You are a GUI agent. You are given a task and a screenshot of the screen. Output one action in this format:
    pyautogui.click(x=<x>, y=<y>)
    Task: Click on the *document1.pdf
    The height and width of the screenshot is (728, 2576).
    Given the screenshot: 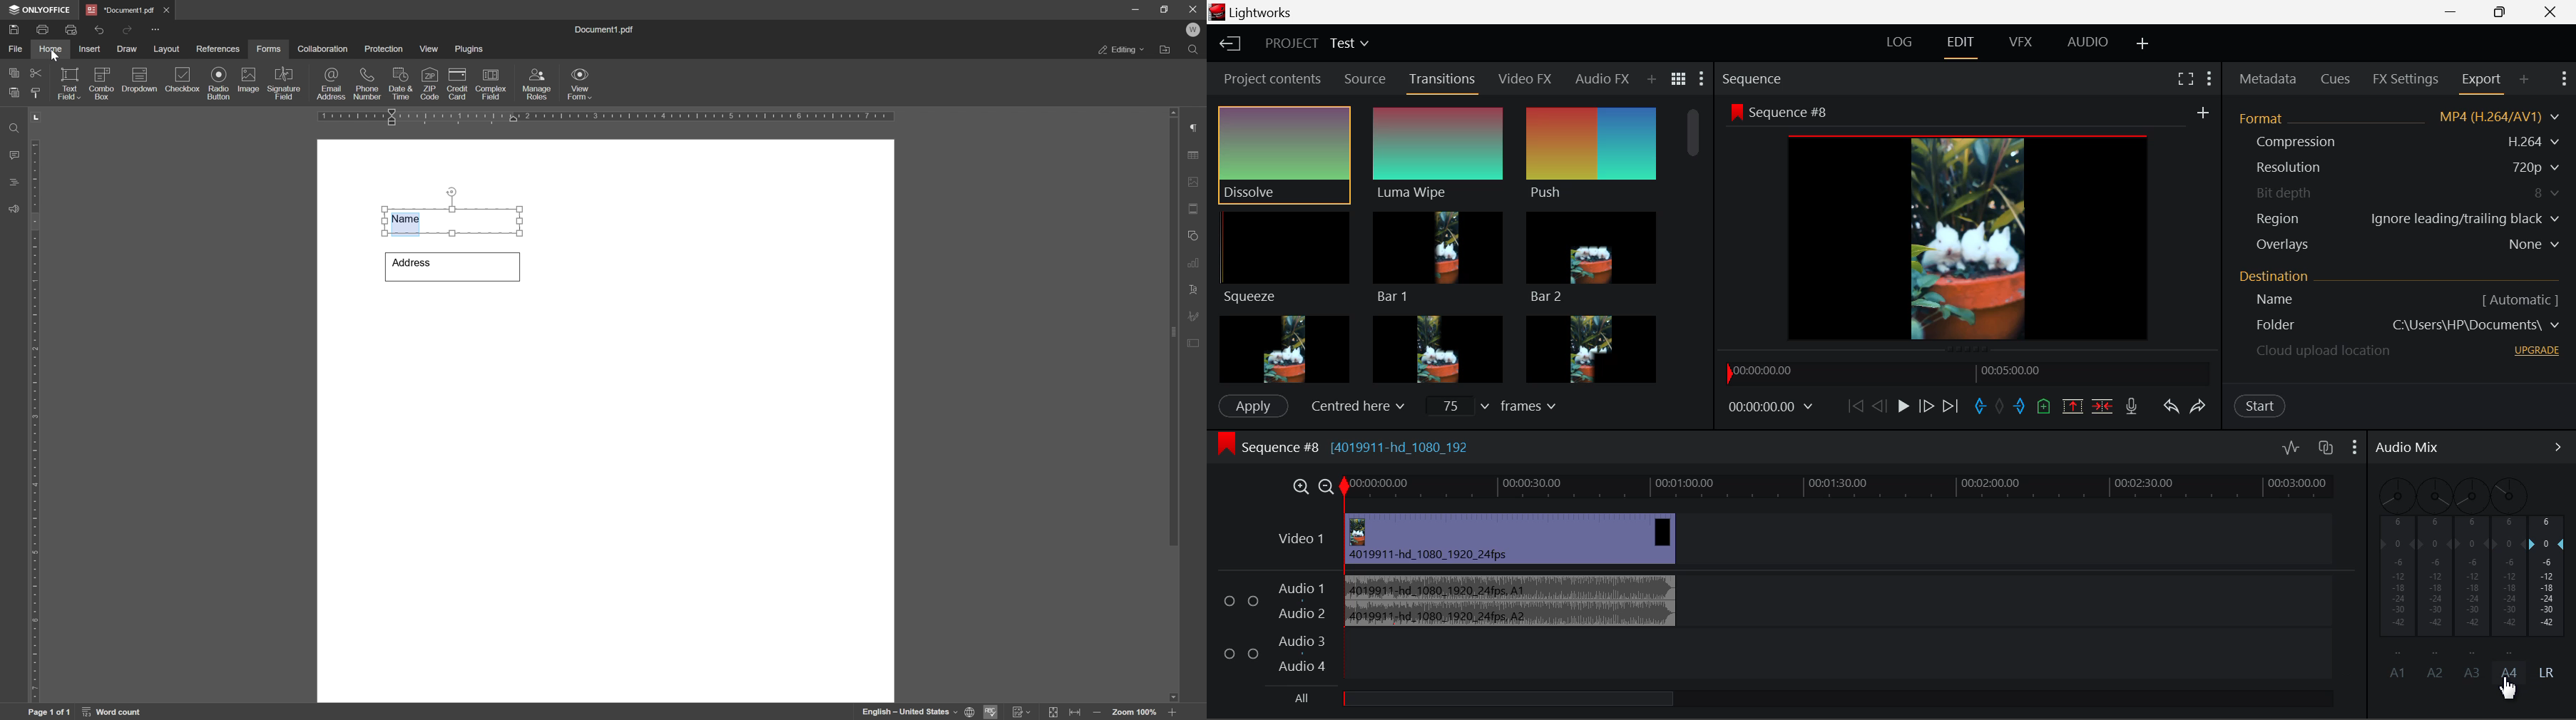 What is the action you would take?
    pyautogui.click(x=120, y=10)
    